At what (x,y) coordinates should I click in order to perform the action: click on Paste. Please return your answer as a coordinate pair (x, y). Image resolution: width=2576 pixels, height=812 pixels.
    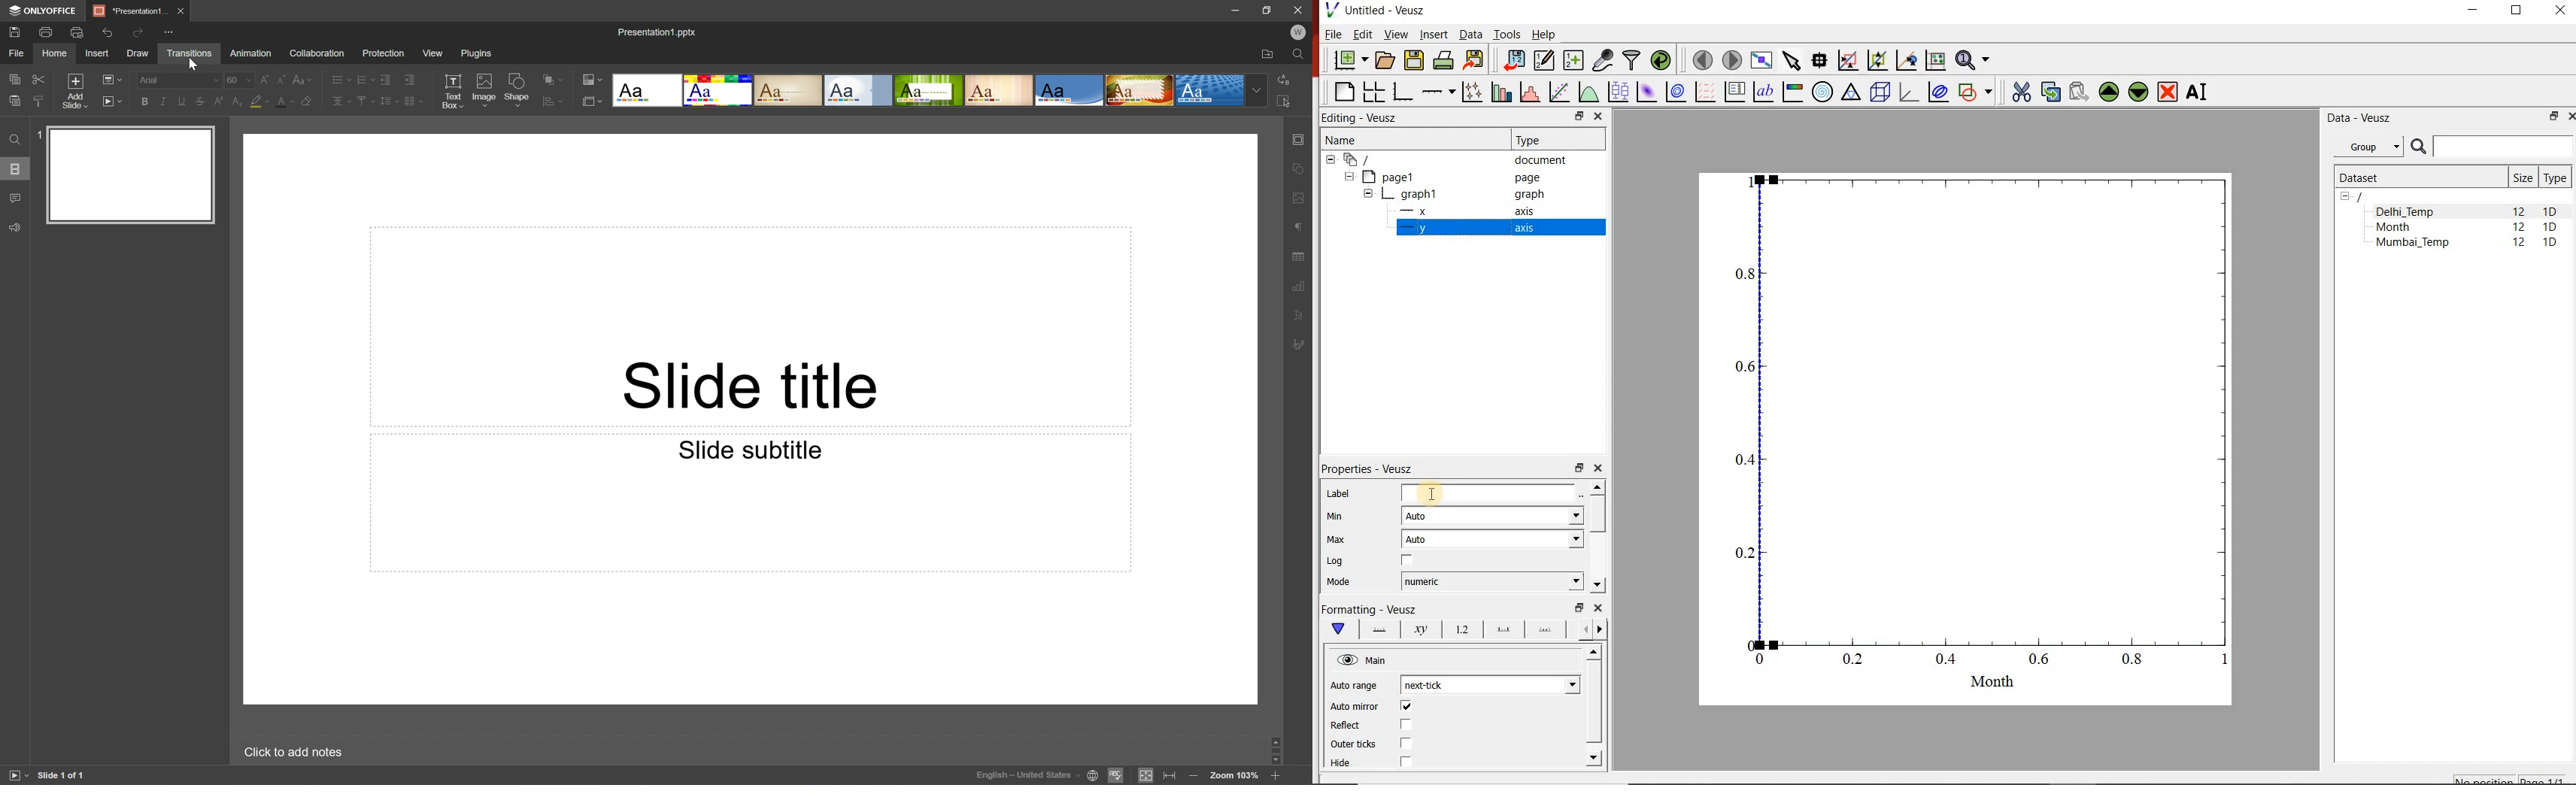
    Looking at the image, I should click on (16, 101).